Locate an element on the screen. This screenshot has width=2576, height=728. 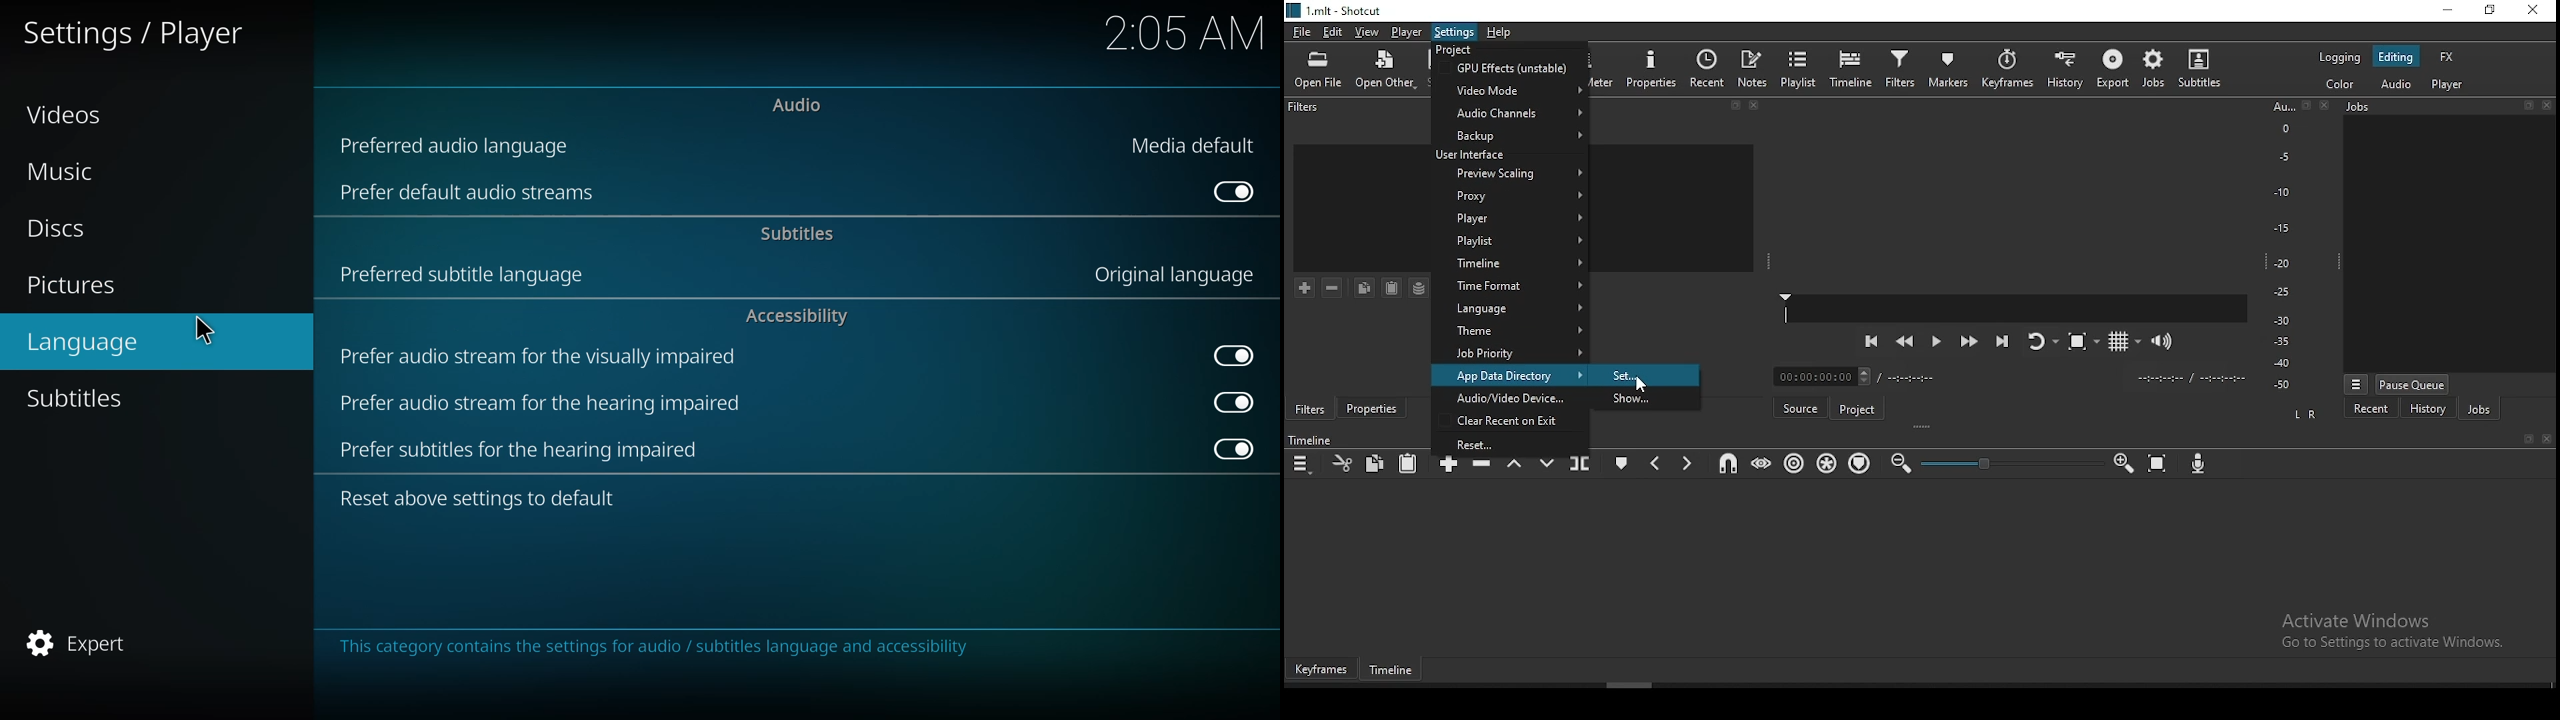
prefer audio stream for visually impaired is located at coordinates (538, 357).